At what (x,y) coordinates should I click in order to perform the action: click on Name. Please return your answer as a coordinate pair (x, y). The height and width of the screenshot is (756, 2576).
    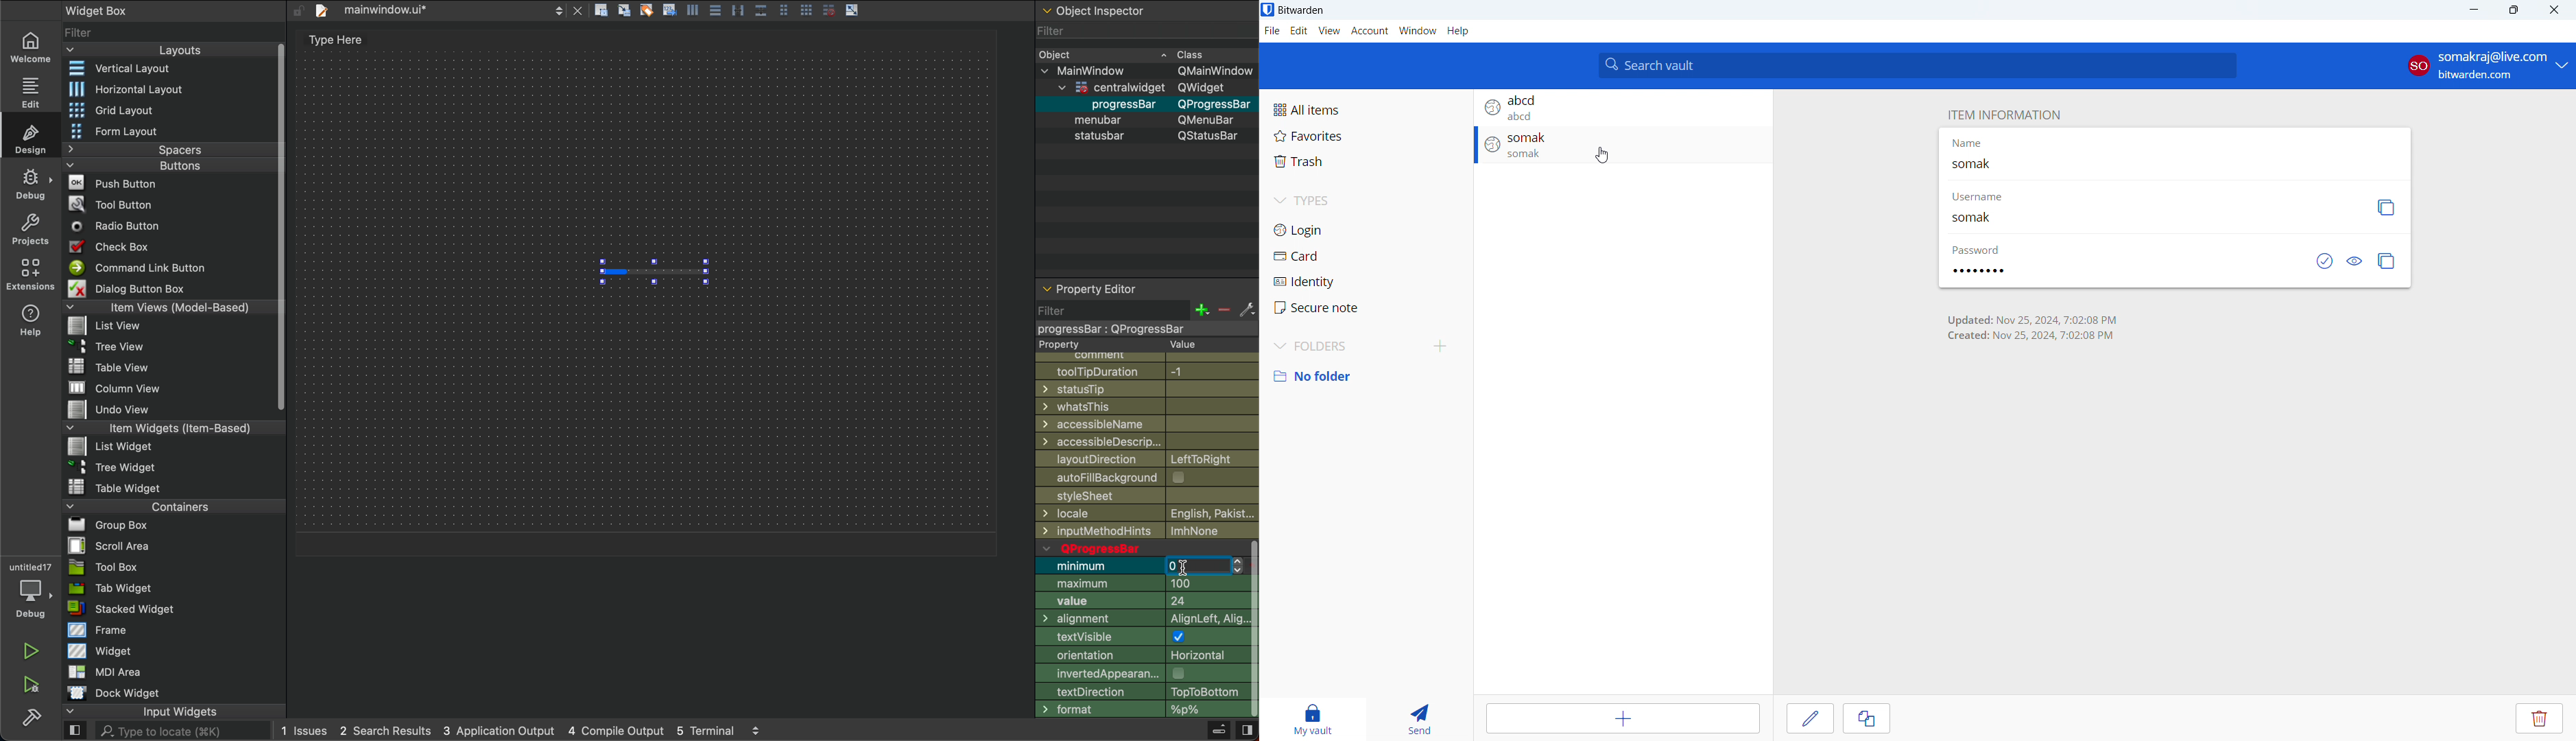
    Looking at the image, I should click on (1968, 142).